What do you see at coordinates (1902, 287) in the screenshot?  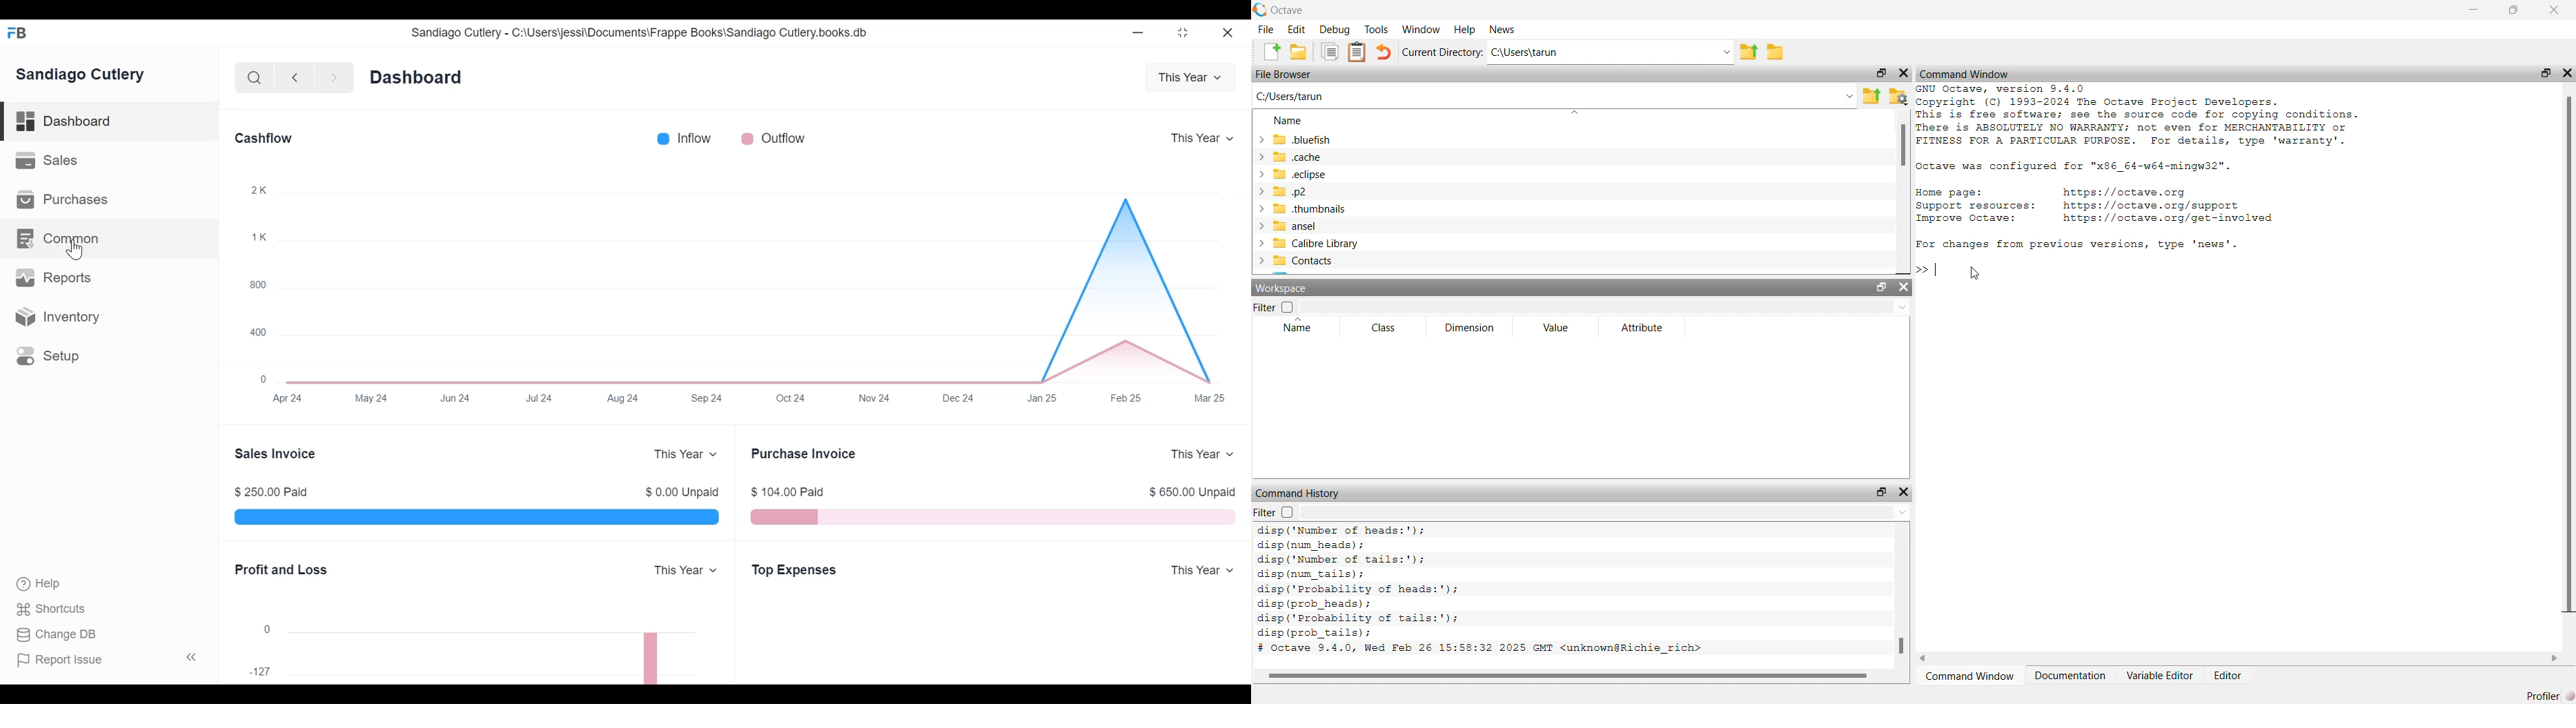 I see `Hide Widget` at bounding box center [1902, 287].